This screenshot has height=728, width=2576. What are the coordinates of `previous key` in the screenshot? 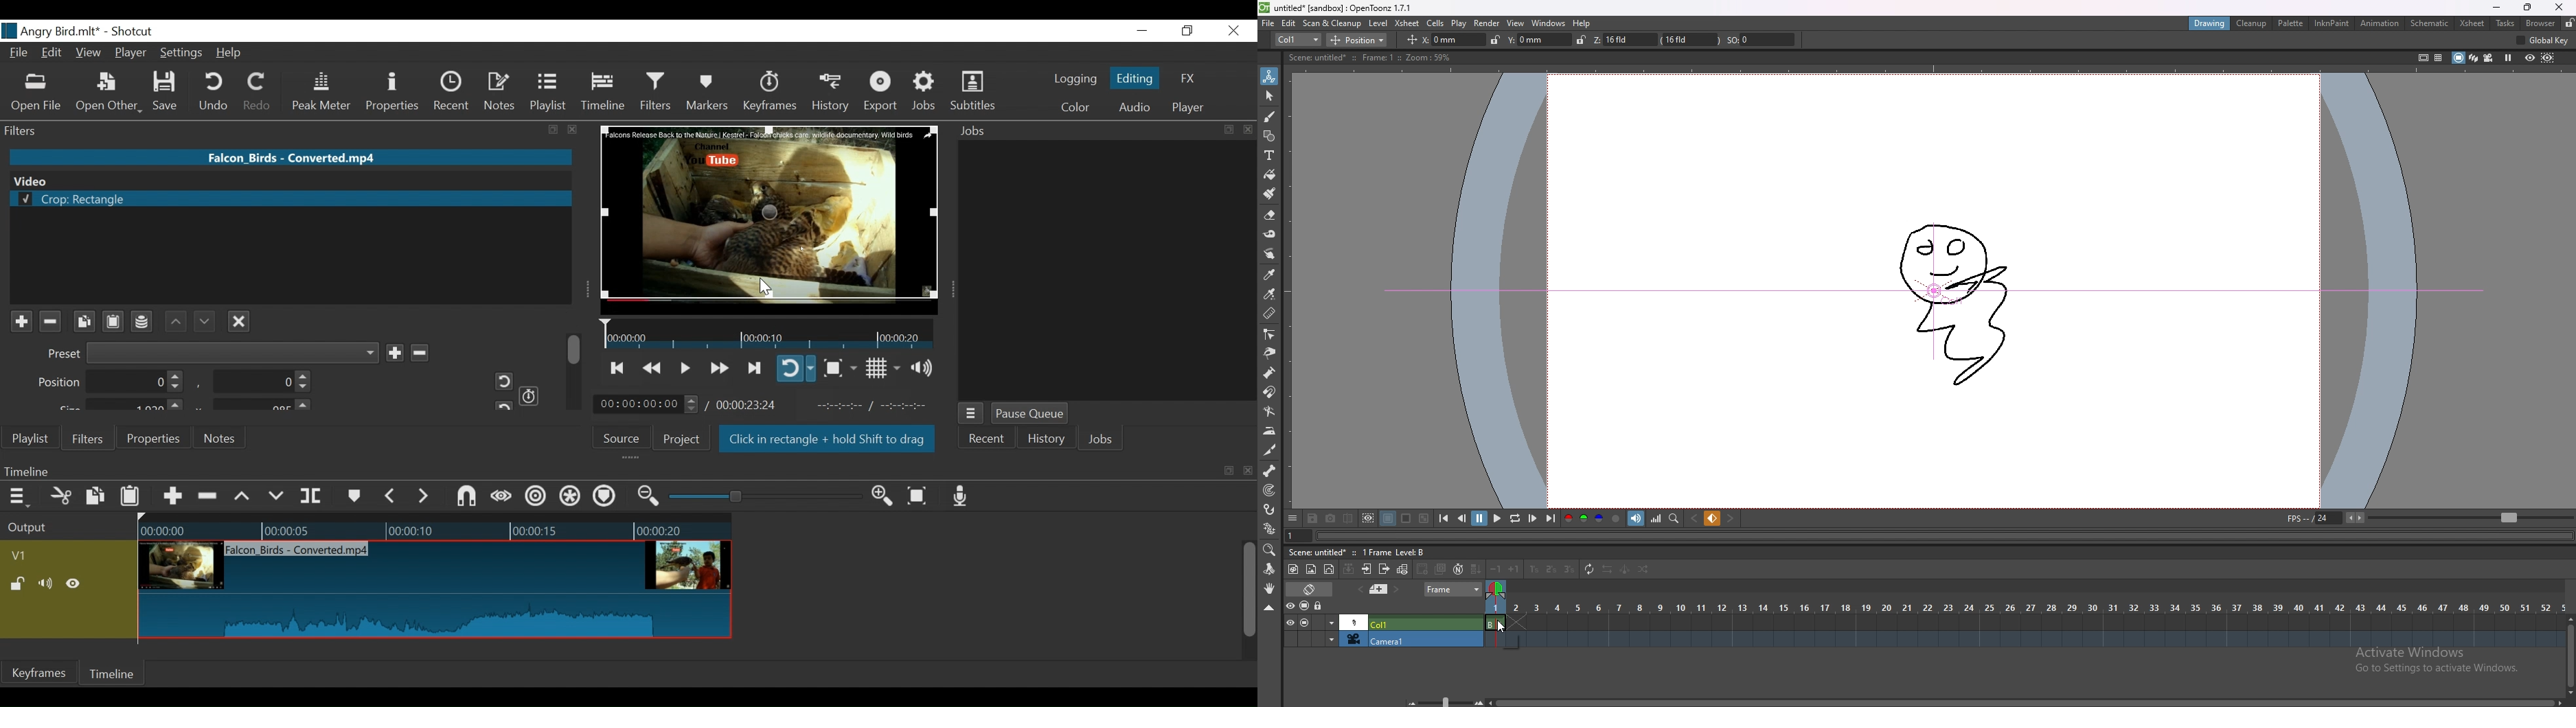 It's located at (1696, 518).